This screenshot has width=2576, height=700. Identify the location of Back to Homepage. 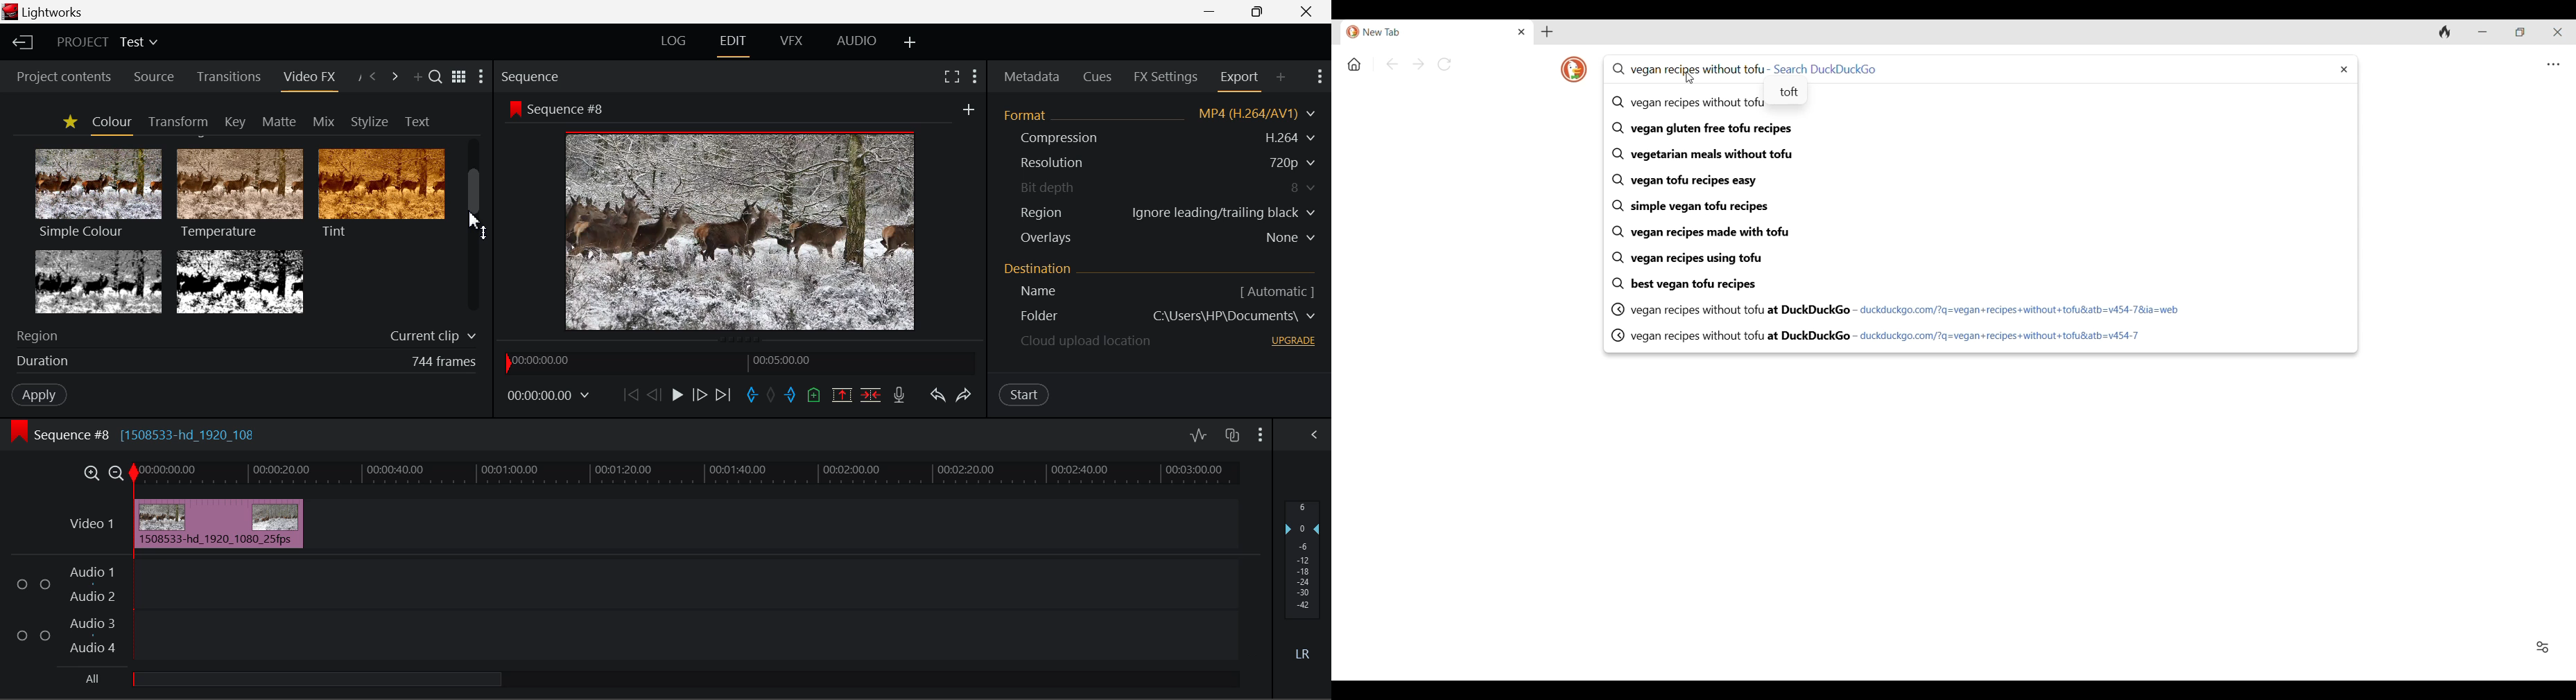
(21, 40).